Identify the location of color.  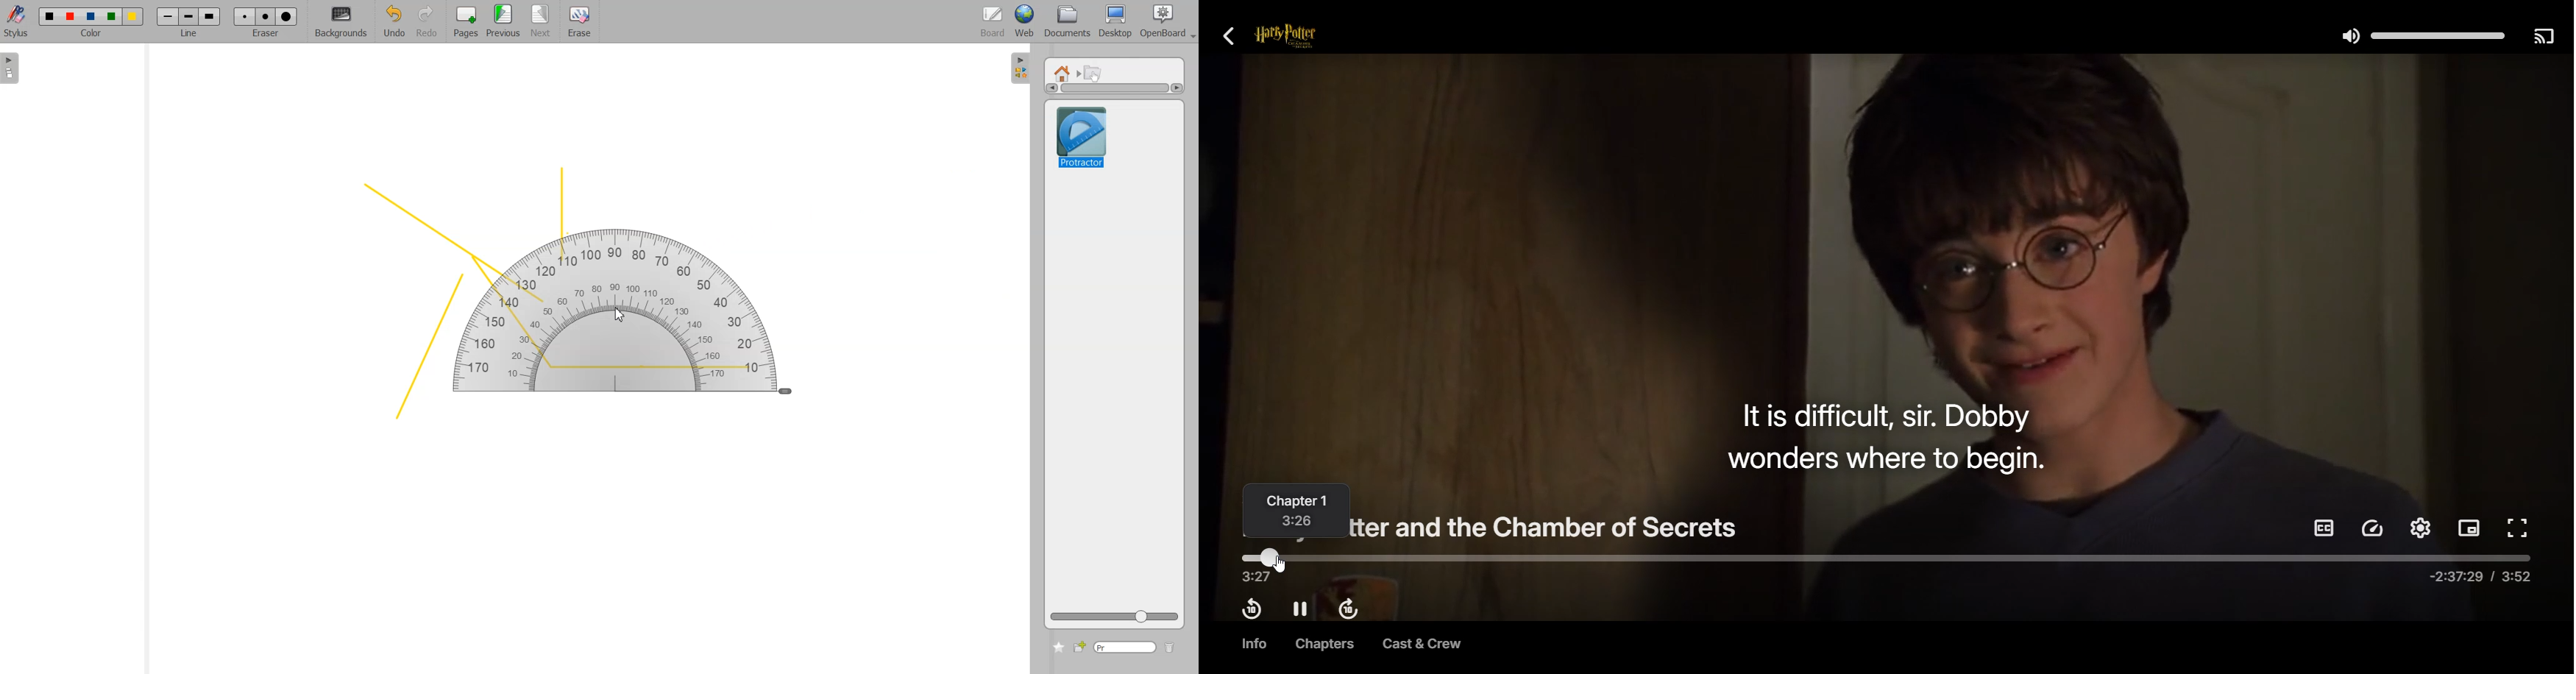
(93, 35).